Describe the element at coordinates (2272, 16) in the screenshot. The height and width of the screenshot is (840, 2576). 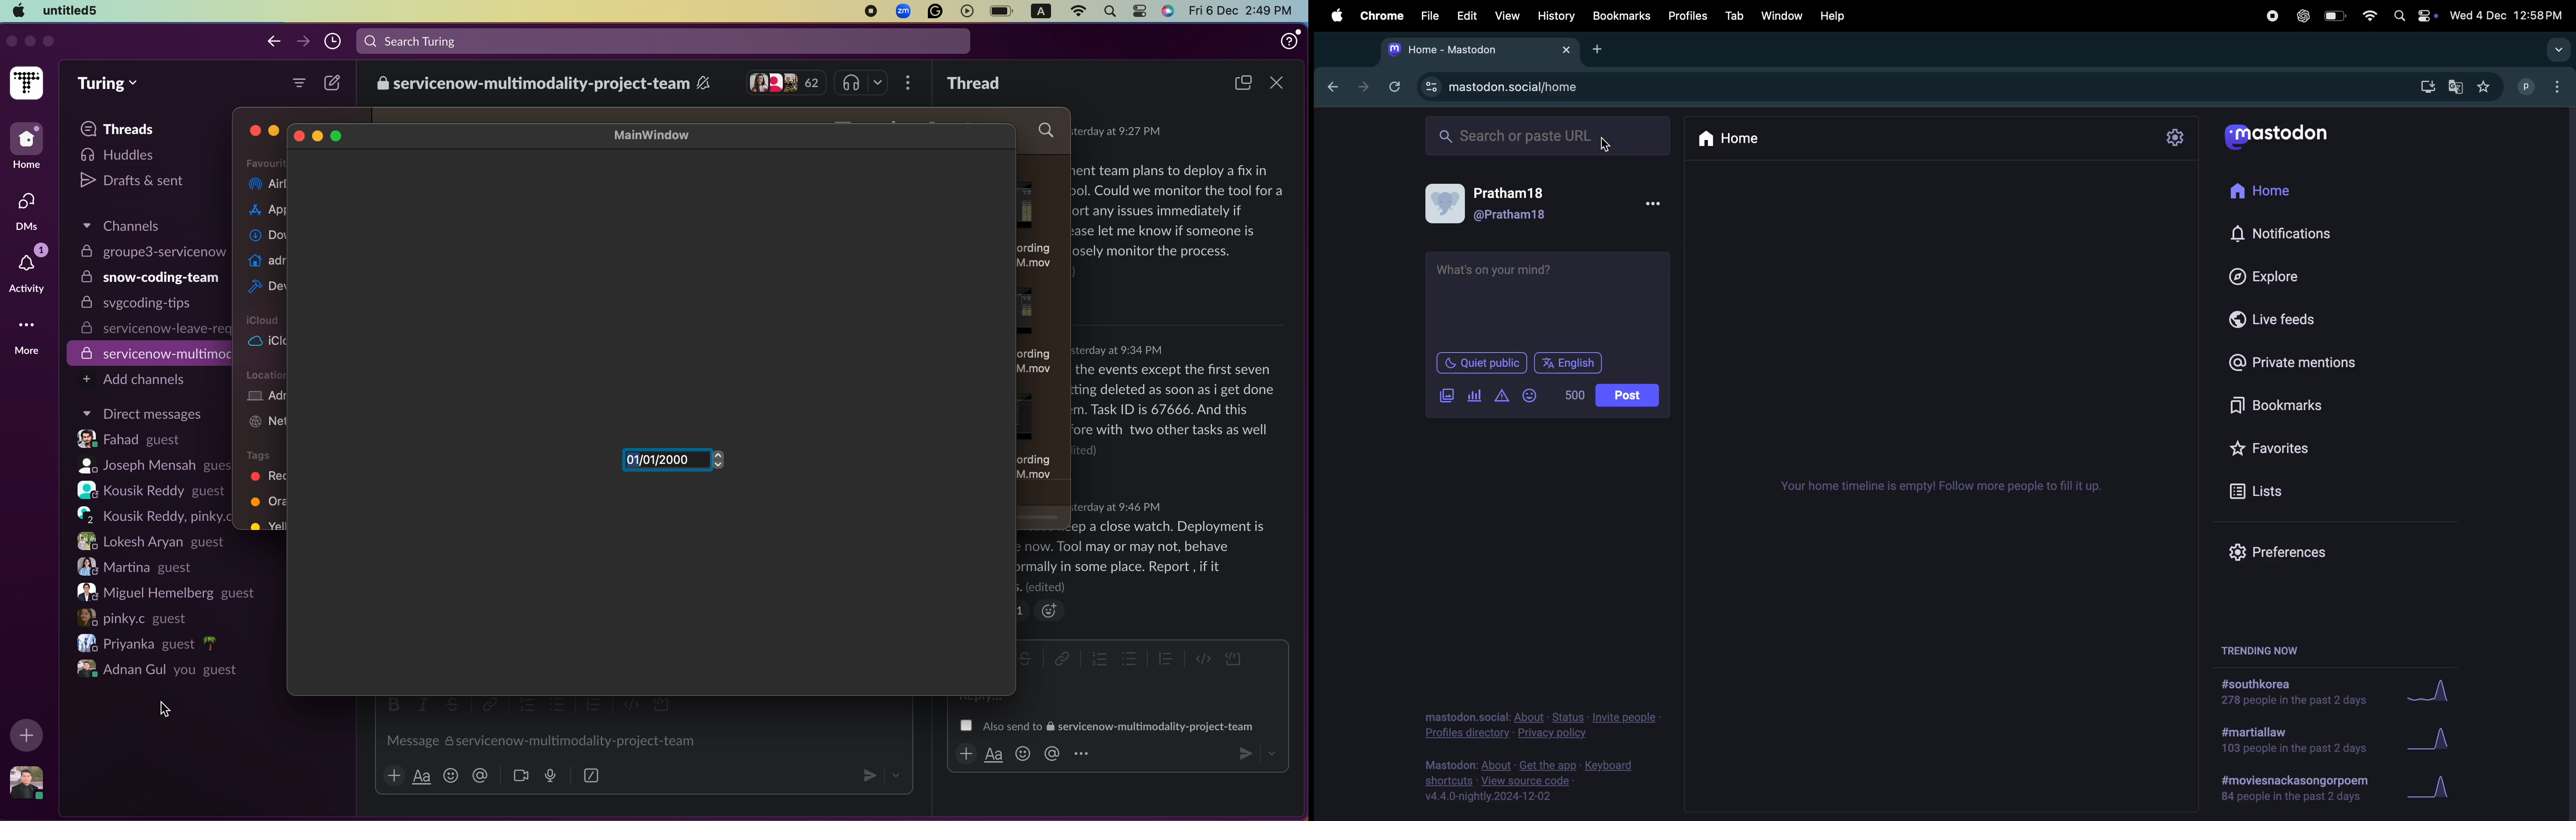
I see `record` at that location.